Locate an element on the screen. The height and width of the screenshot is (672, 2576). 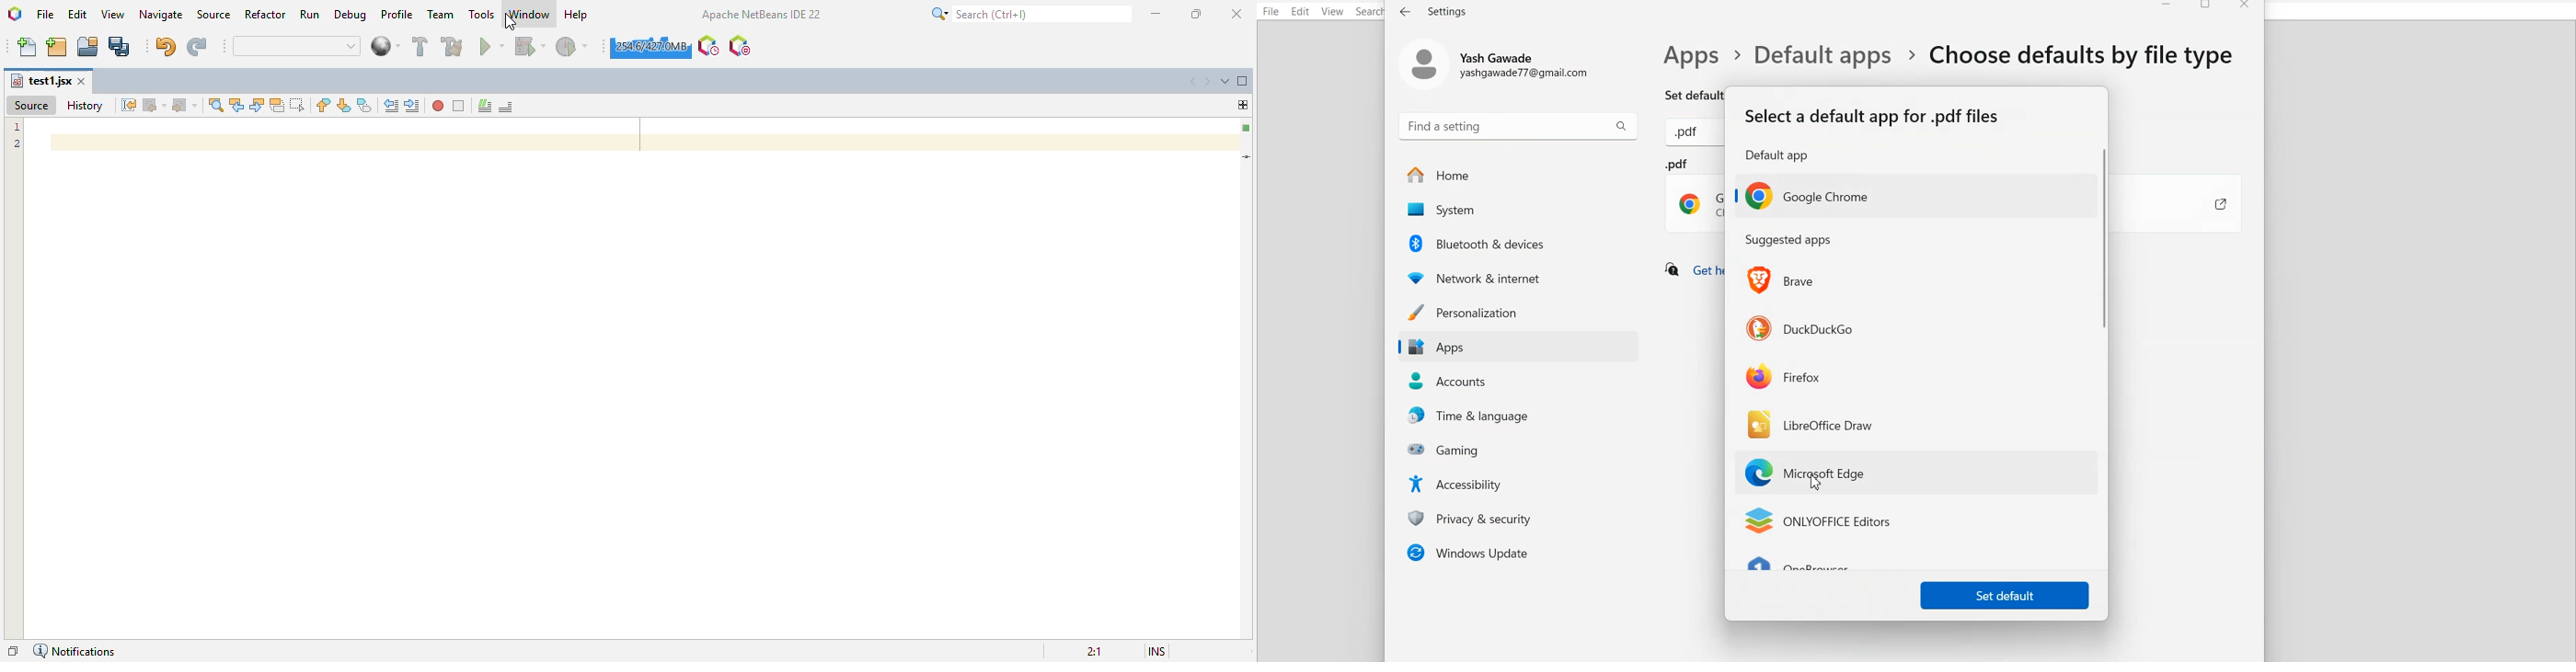
File is located at coordinates (1271, 11).